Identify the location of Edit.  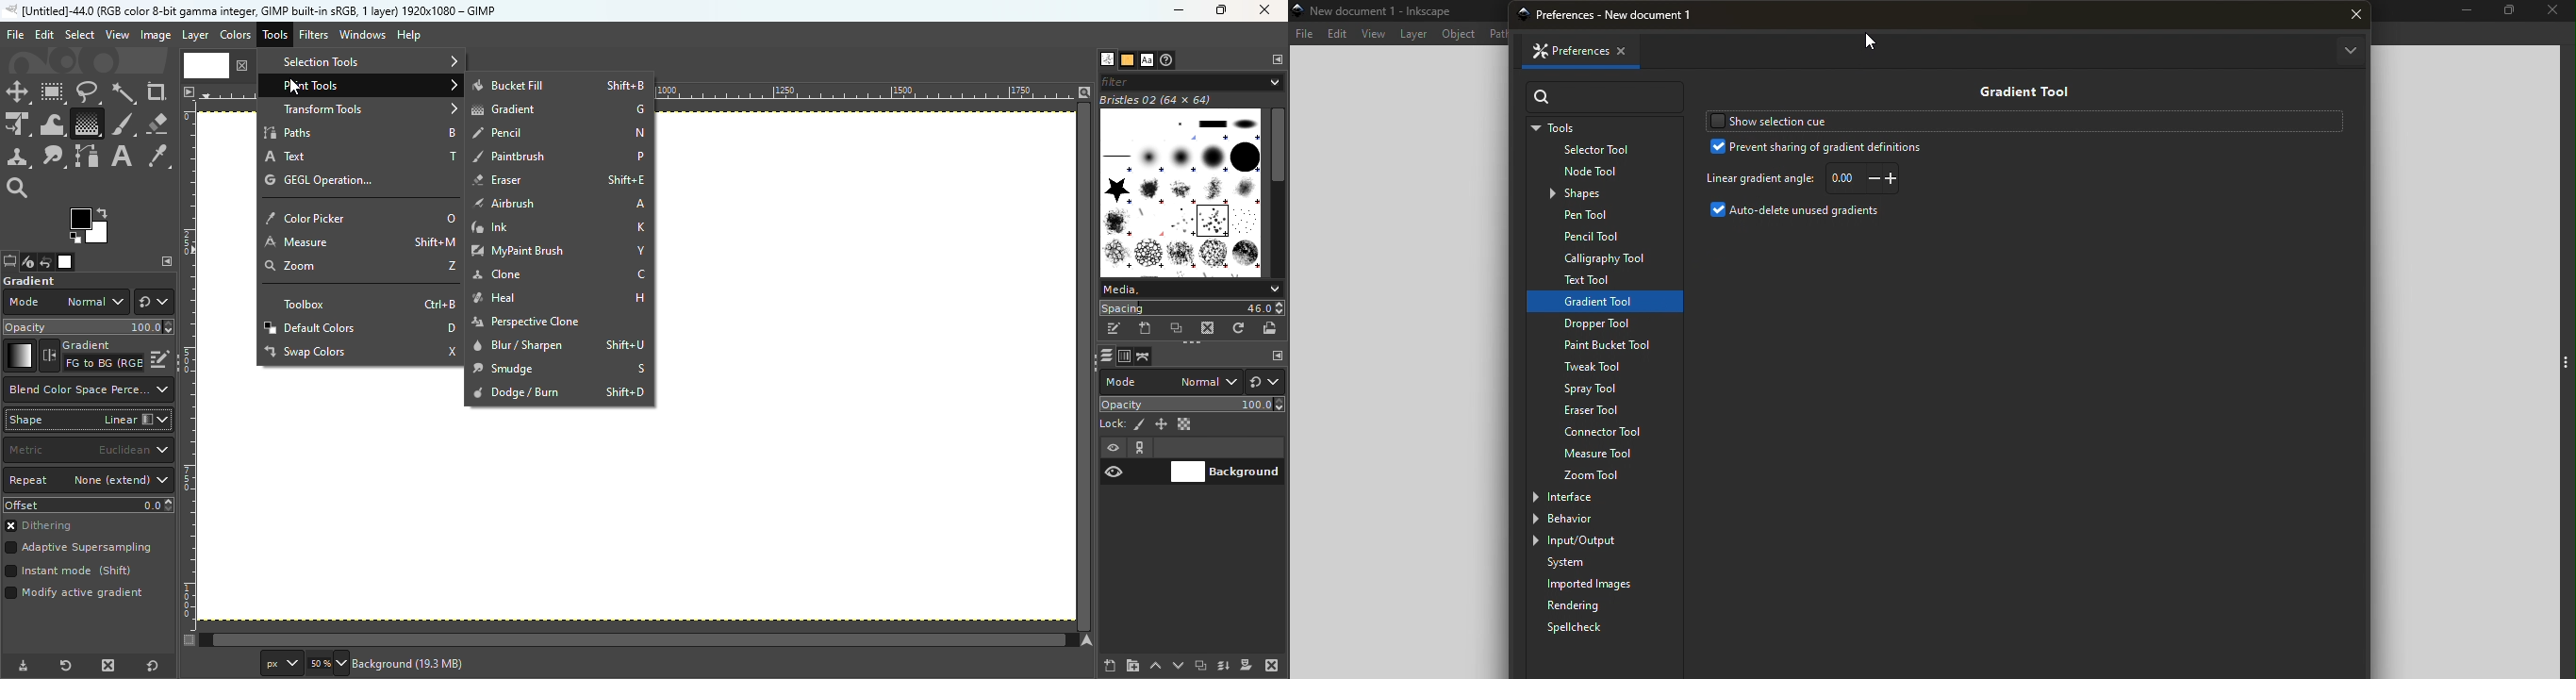
(1337, 34).